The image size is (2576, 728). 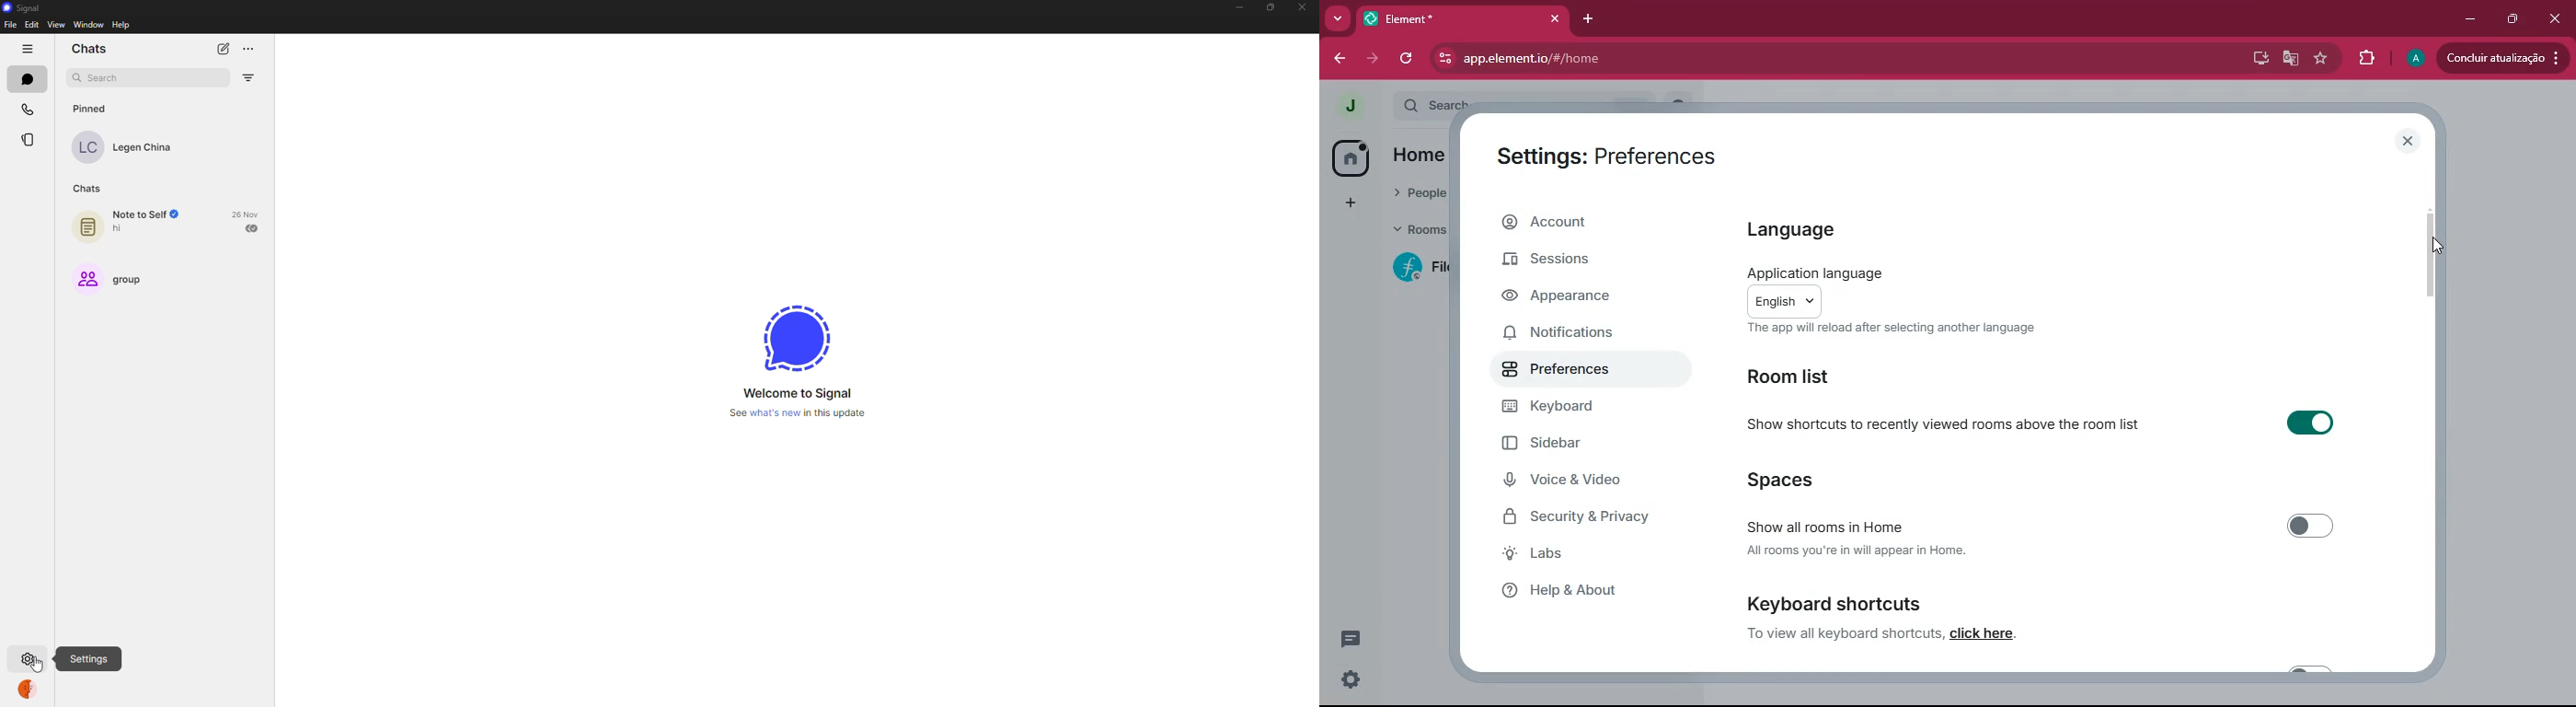 I want to click on profile picture, so click(x=2416, y=58).